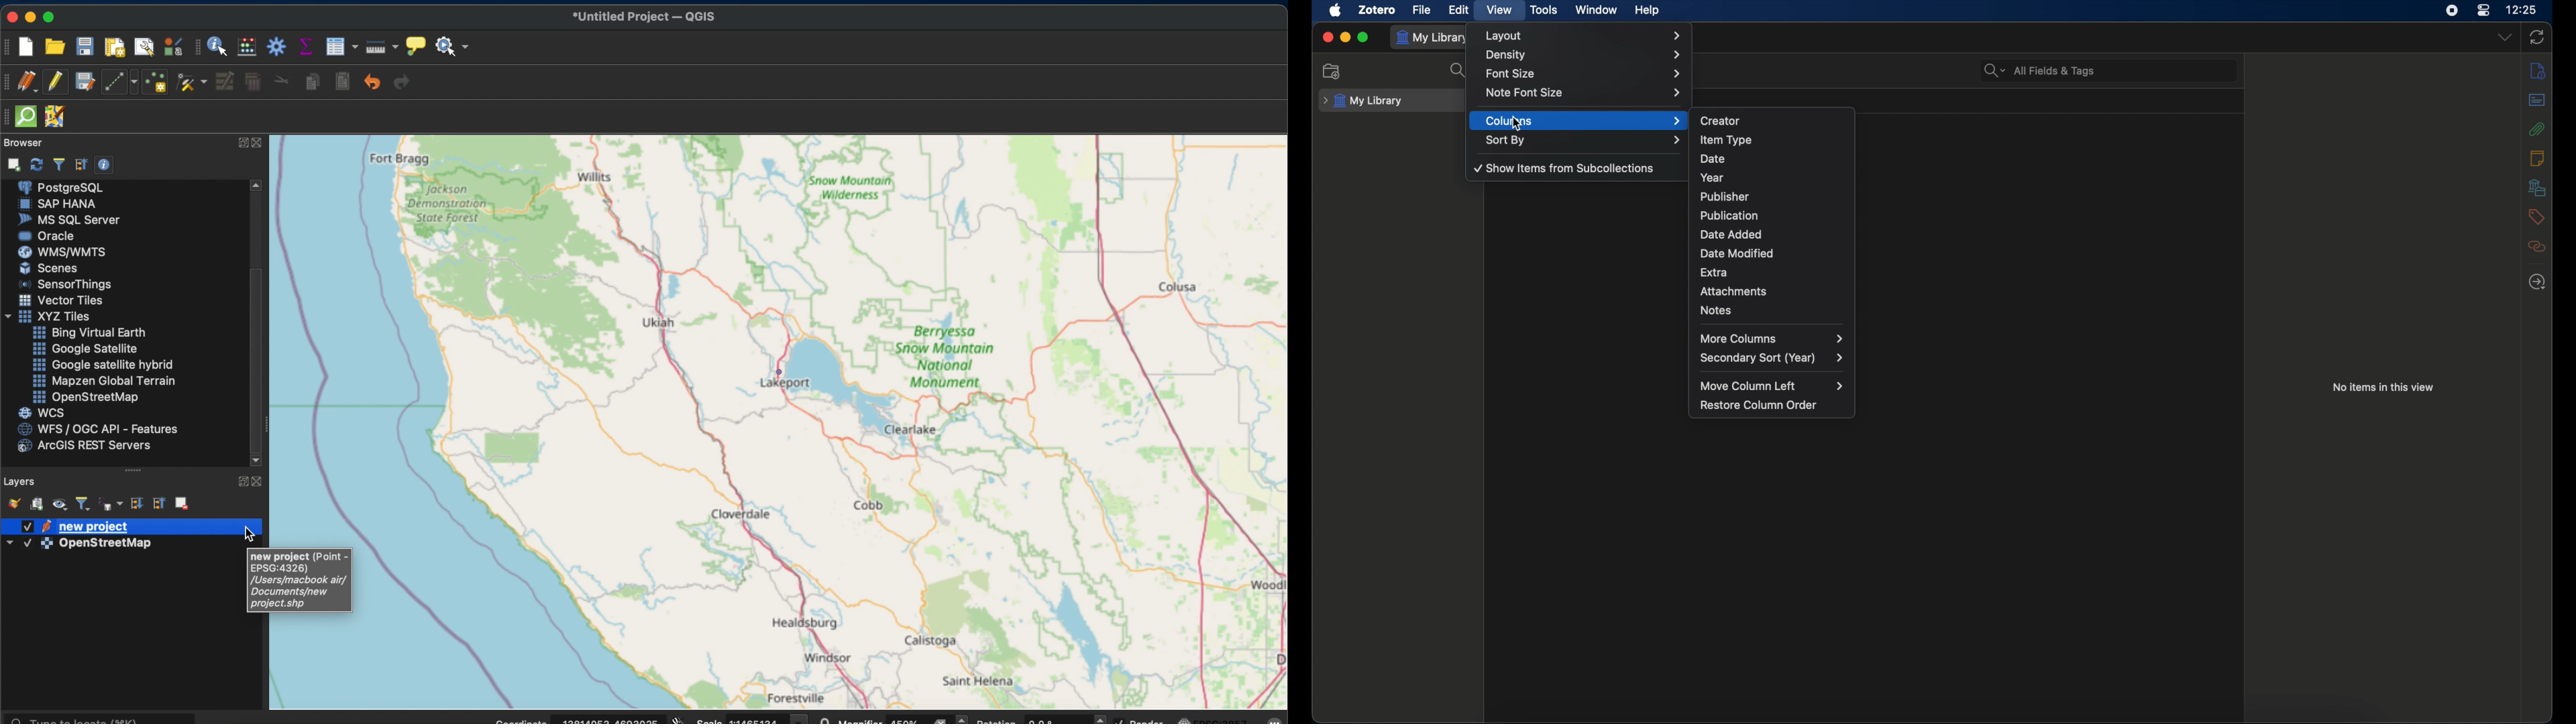  Describe the element at coordinates (1583, 74) in the screenshot. I see `font size` at that location.